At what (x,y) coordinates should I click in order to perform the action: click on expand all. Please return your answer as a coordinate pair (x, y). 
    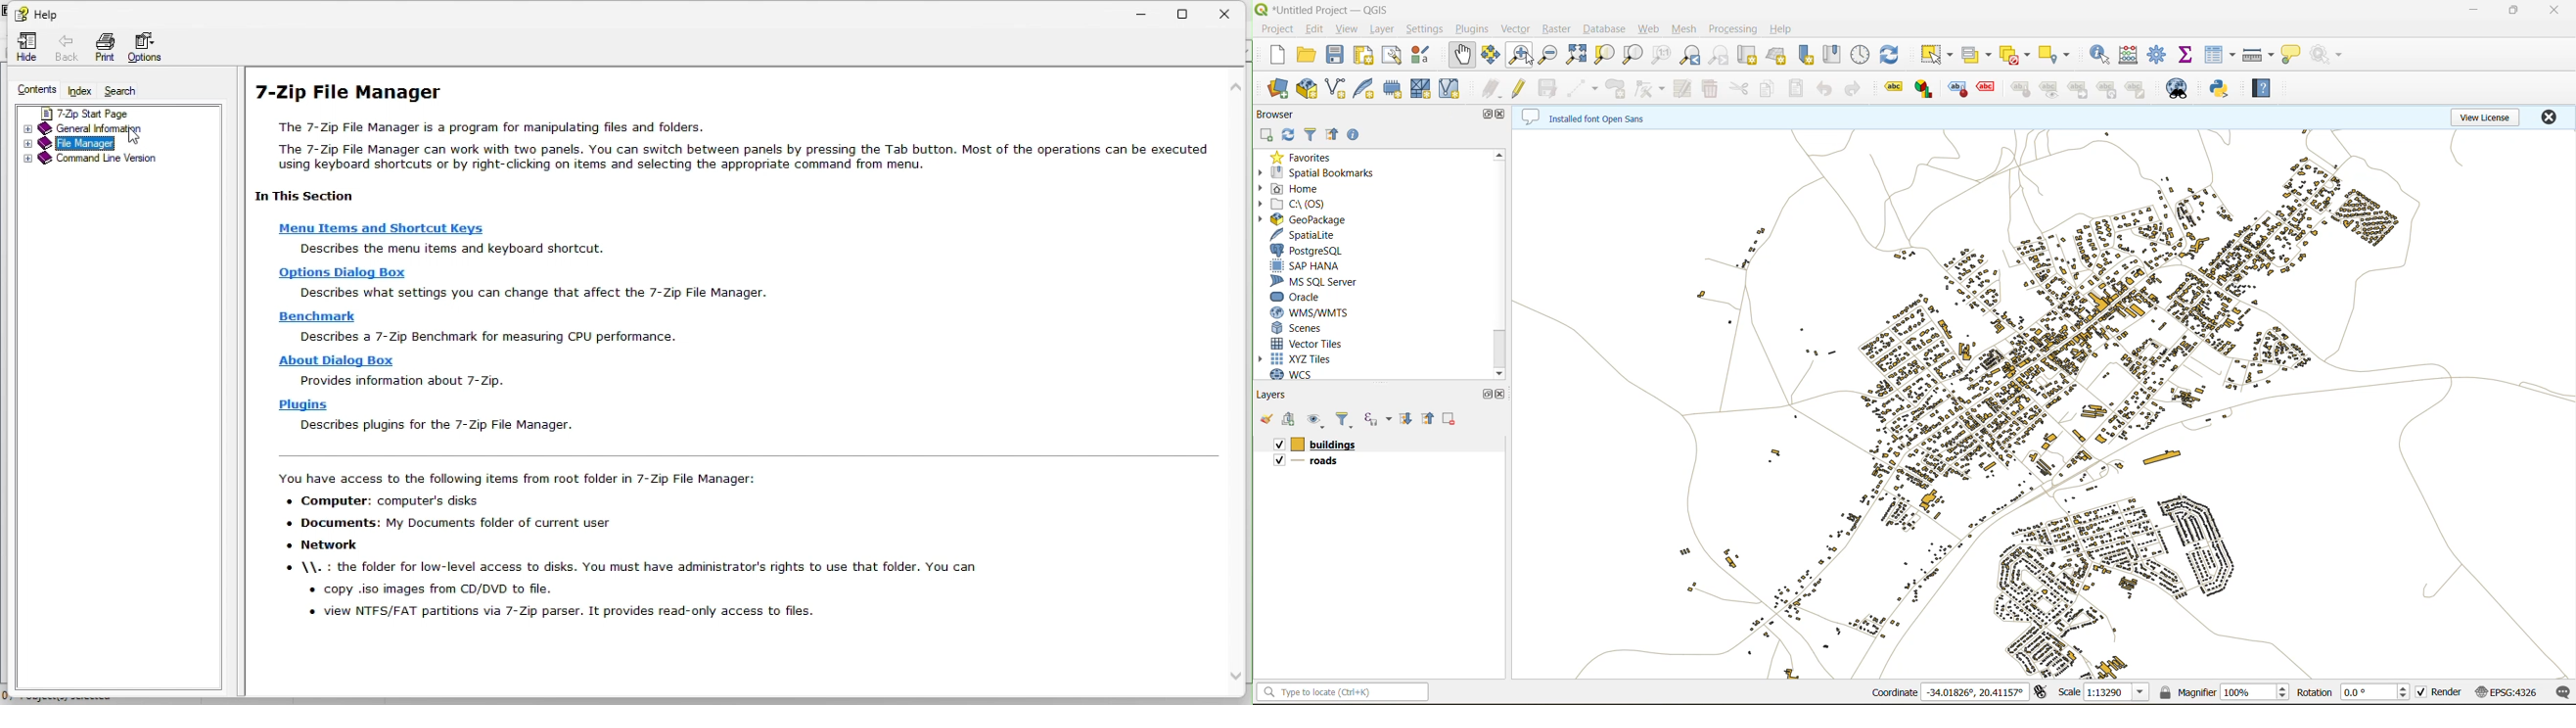
    Looking at the image, I should click on (1406, 419).